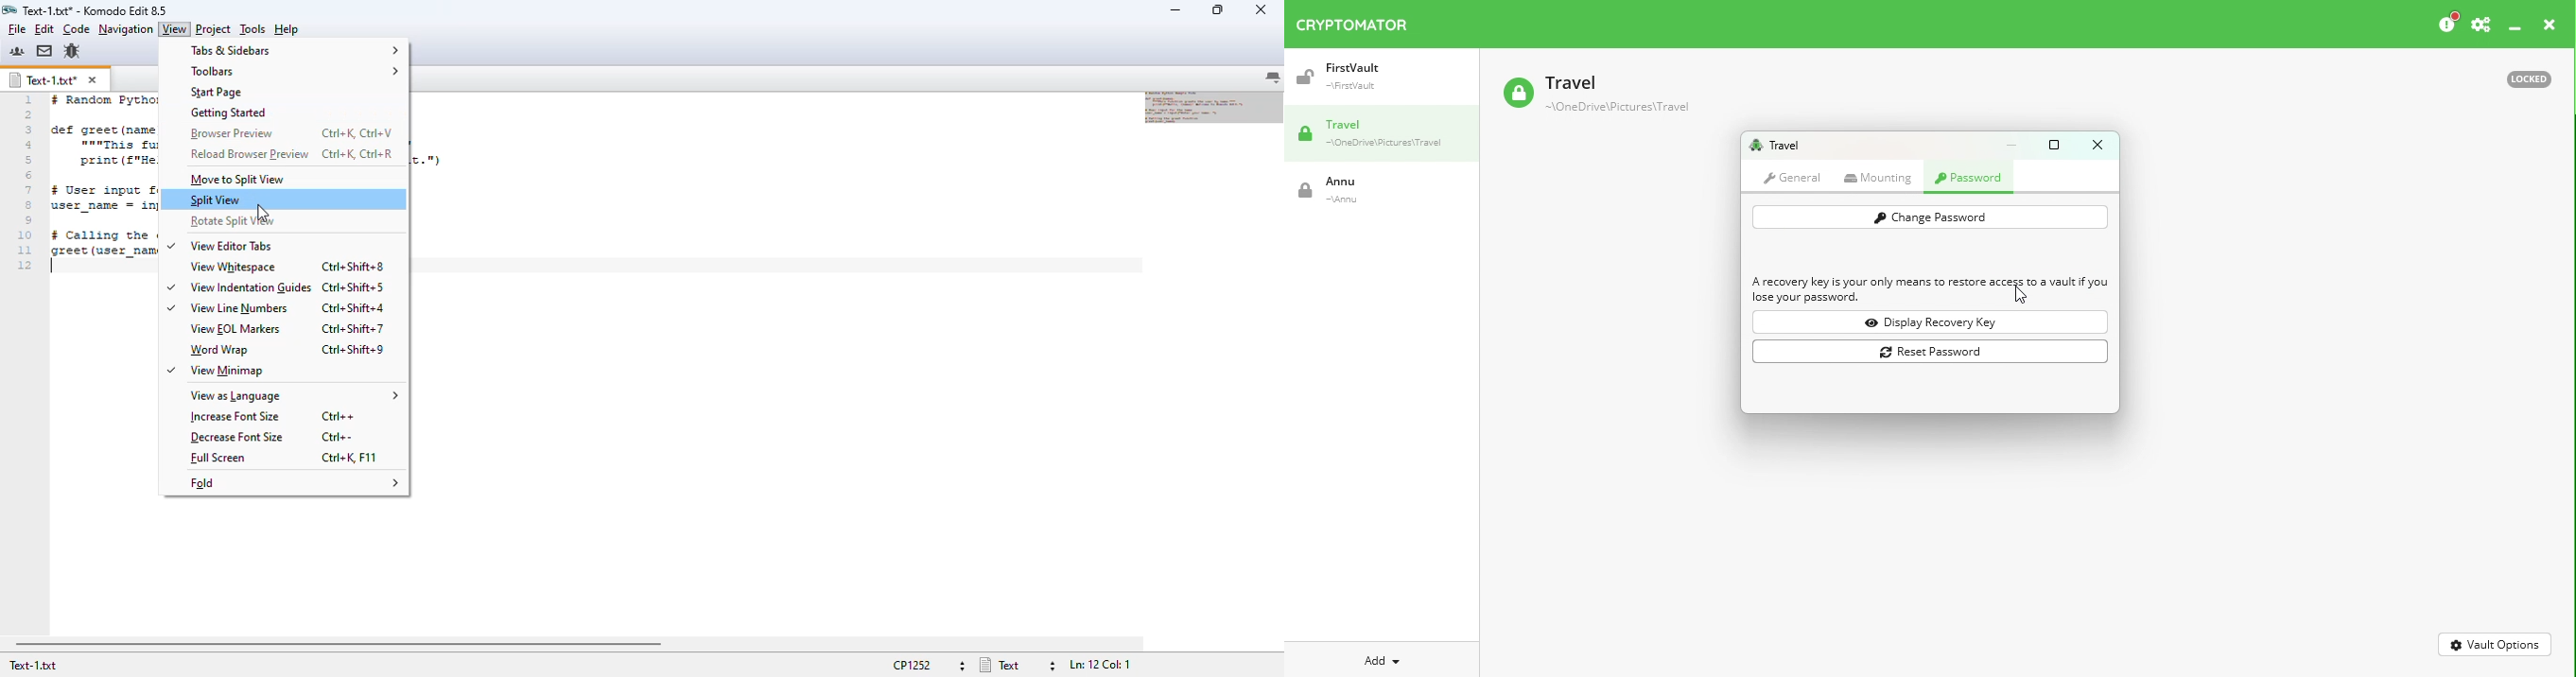 The image size is (2576, 700). Describe the element at coordinates (215, 371) in the screenshot. I see `view minimap` at that location.